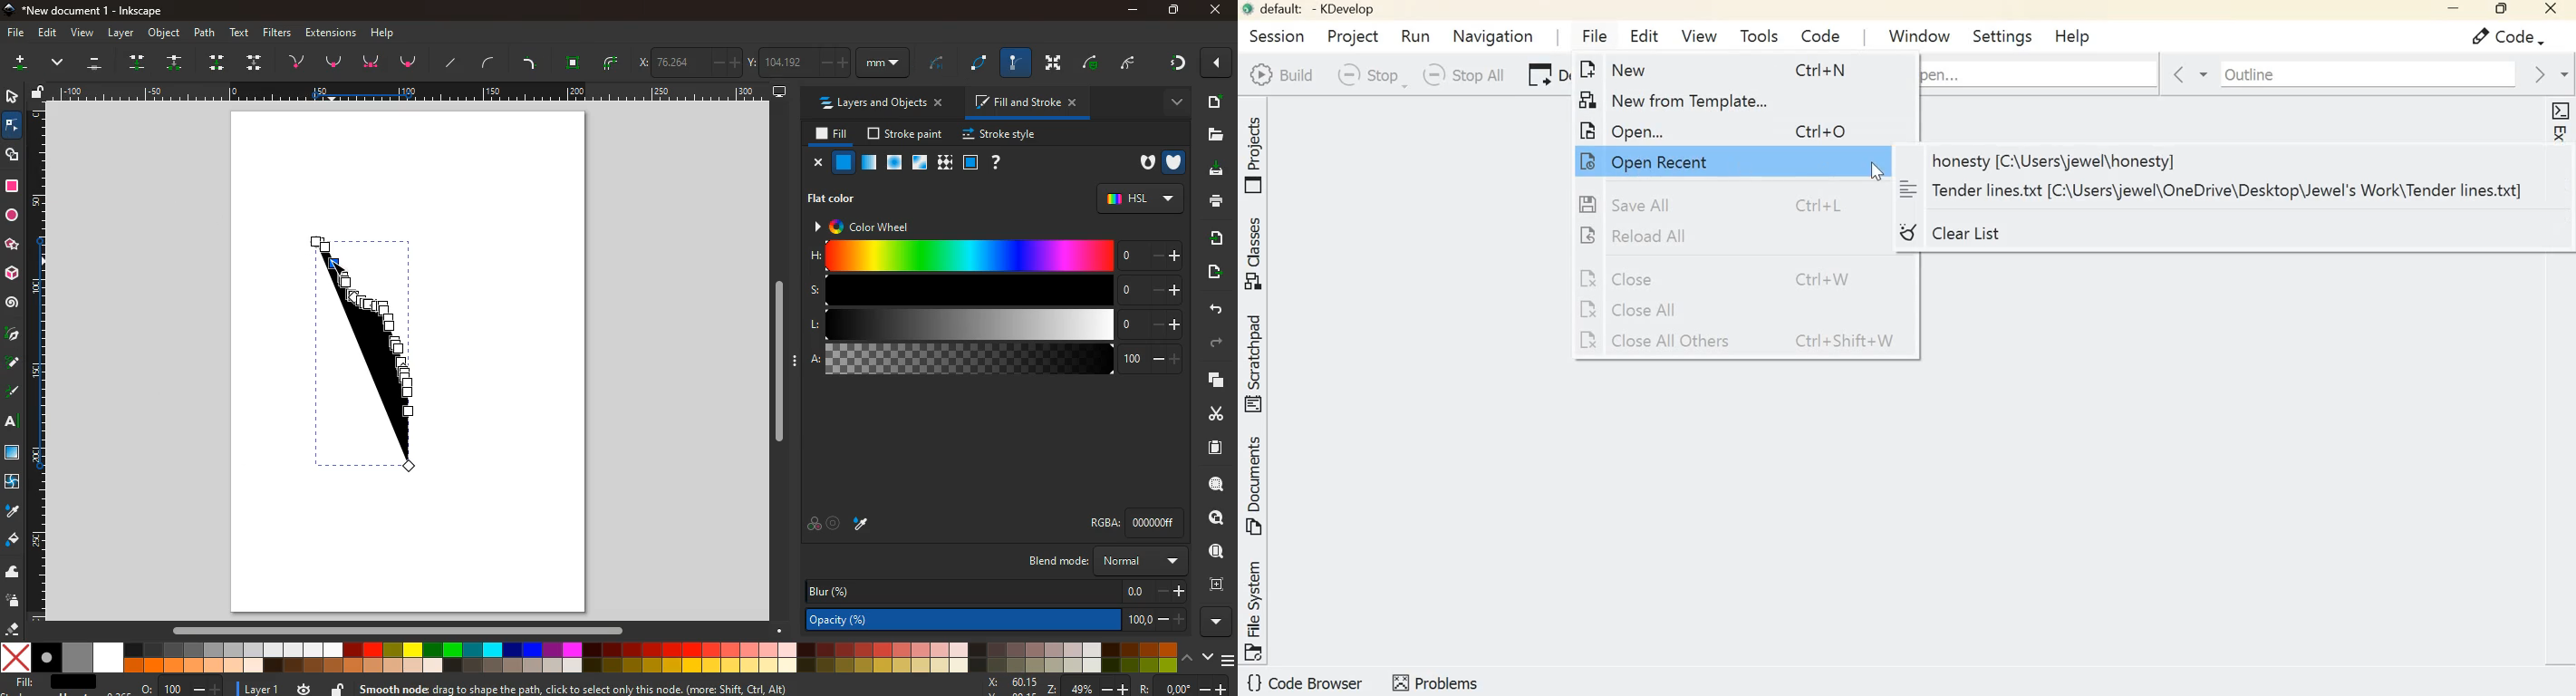 Image resolution: width=2576 pixels, height=700 pixels. Describe the element at coordinates (1169, 9) in the screenshot. I see `maximize` at that location.